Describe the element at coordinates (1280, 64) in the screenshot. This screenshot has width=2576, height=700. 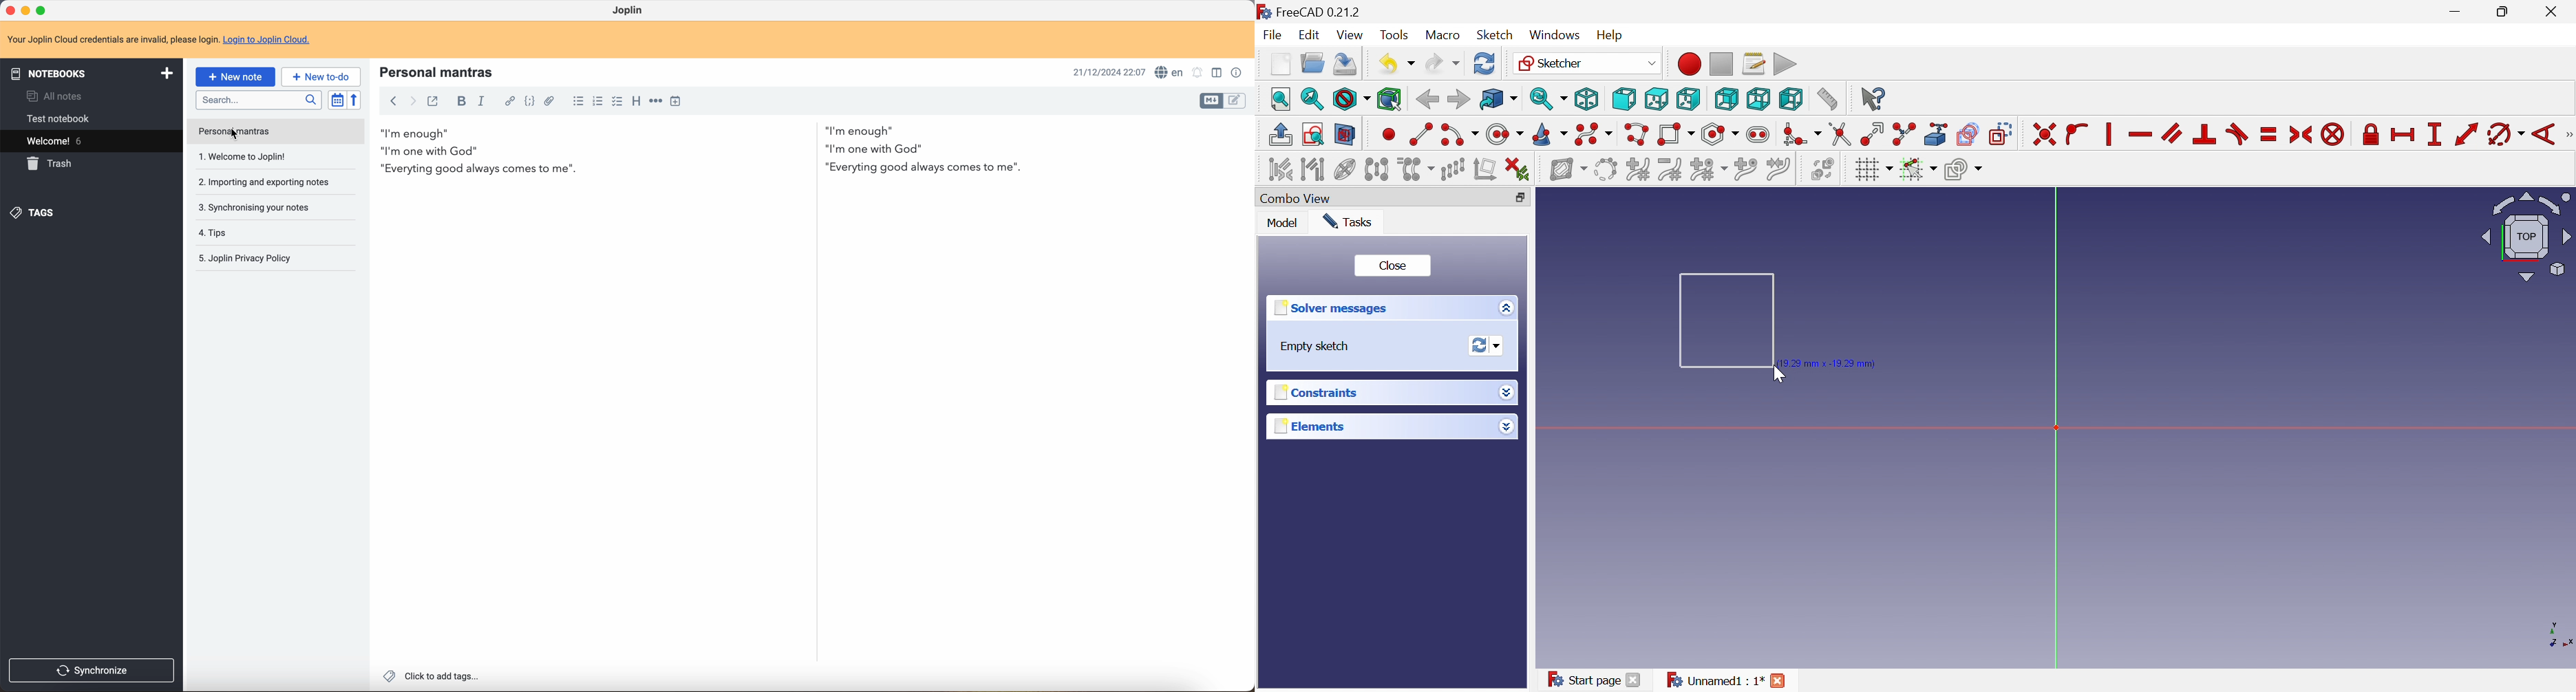
I see `New` at that location.